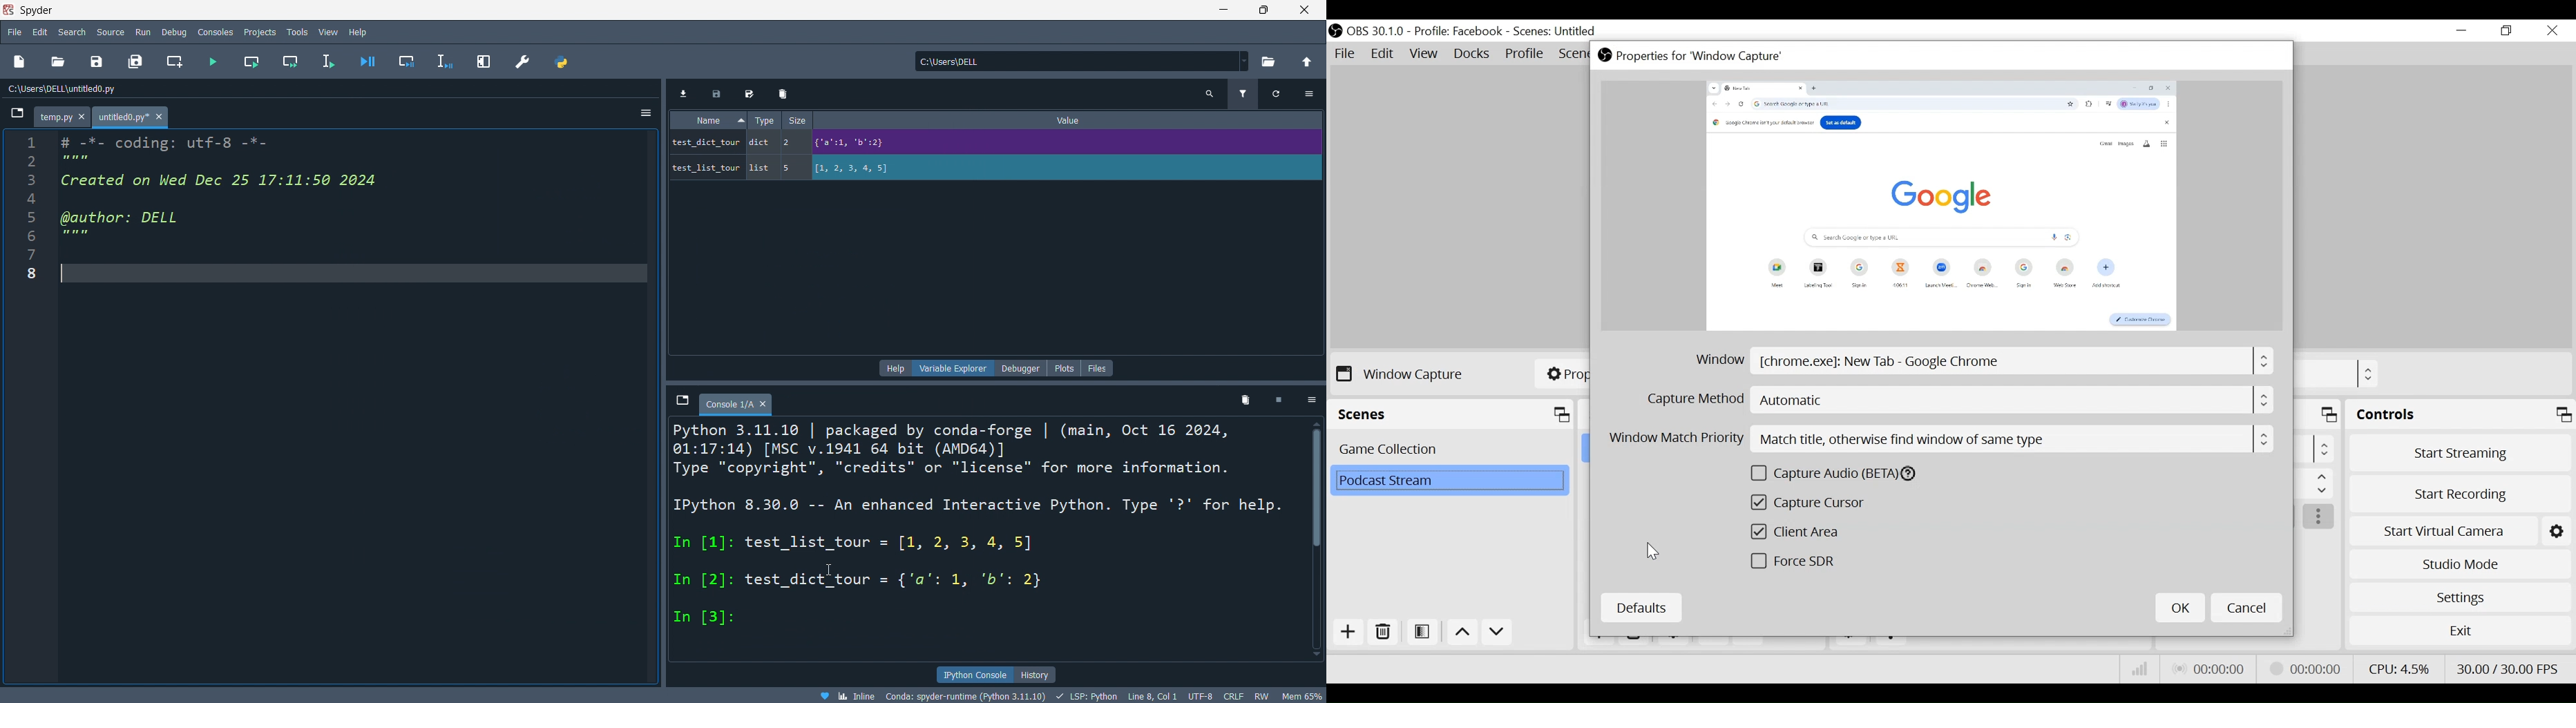 This screenshot has height=728, width=2576. What do you see at coordinates (135, 117) in the screenshot?
I see `untitled0.py` at bounding box center [135, 117].